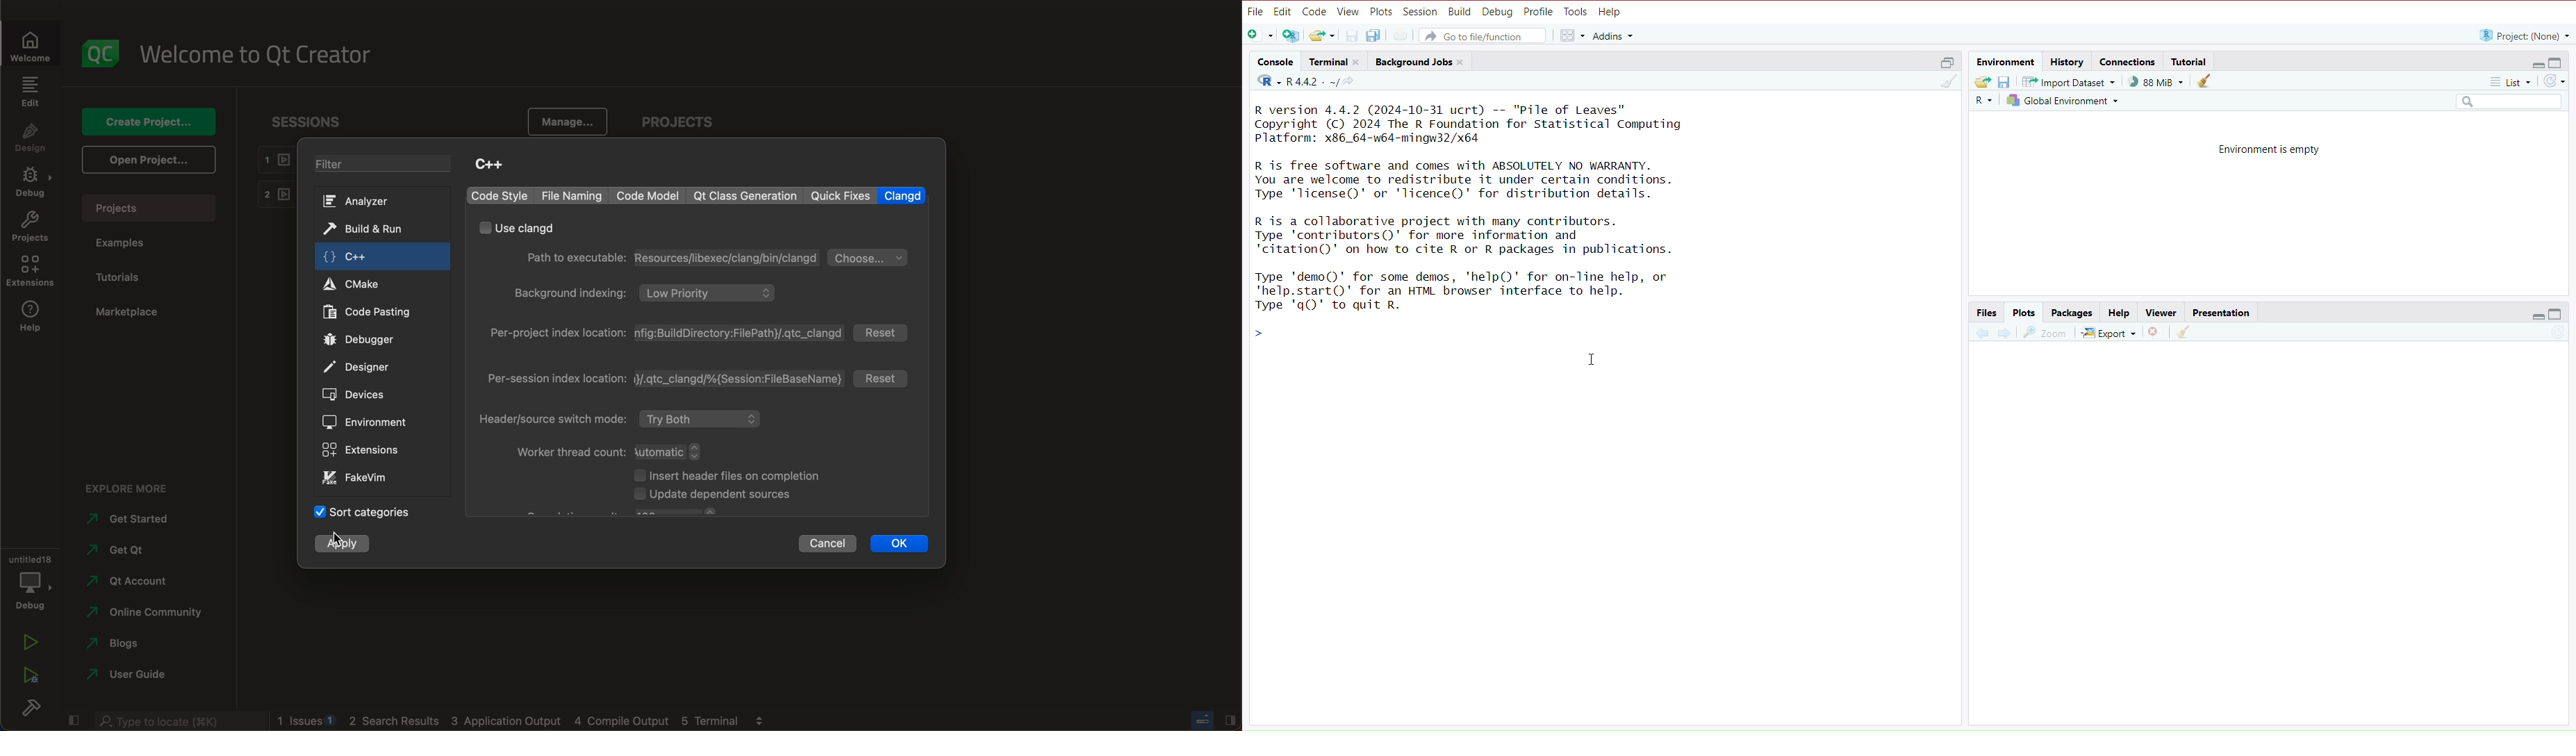  What do you see at coordinates (2129, 63) in the screenshot?
I see `connections` at bounding box center [2129, 63].